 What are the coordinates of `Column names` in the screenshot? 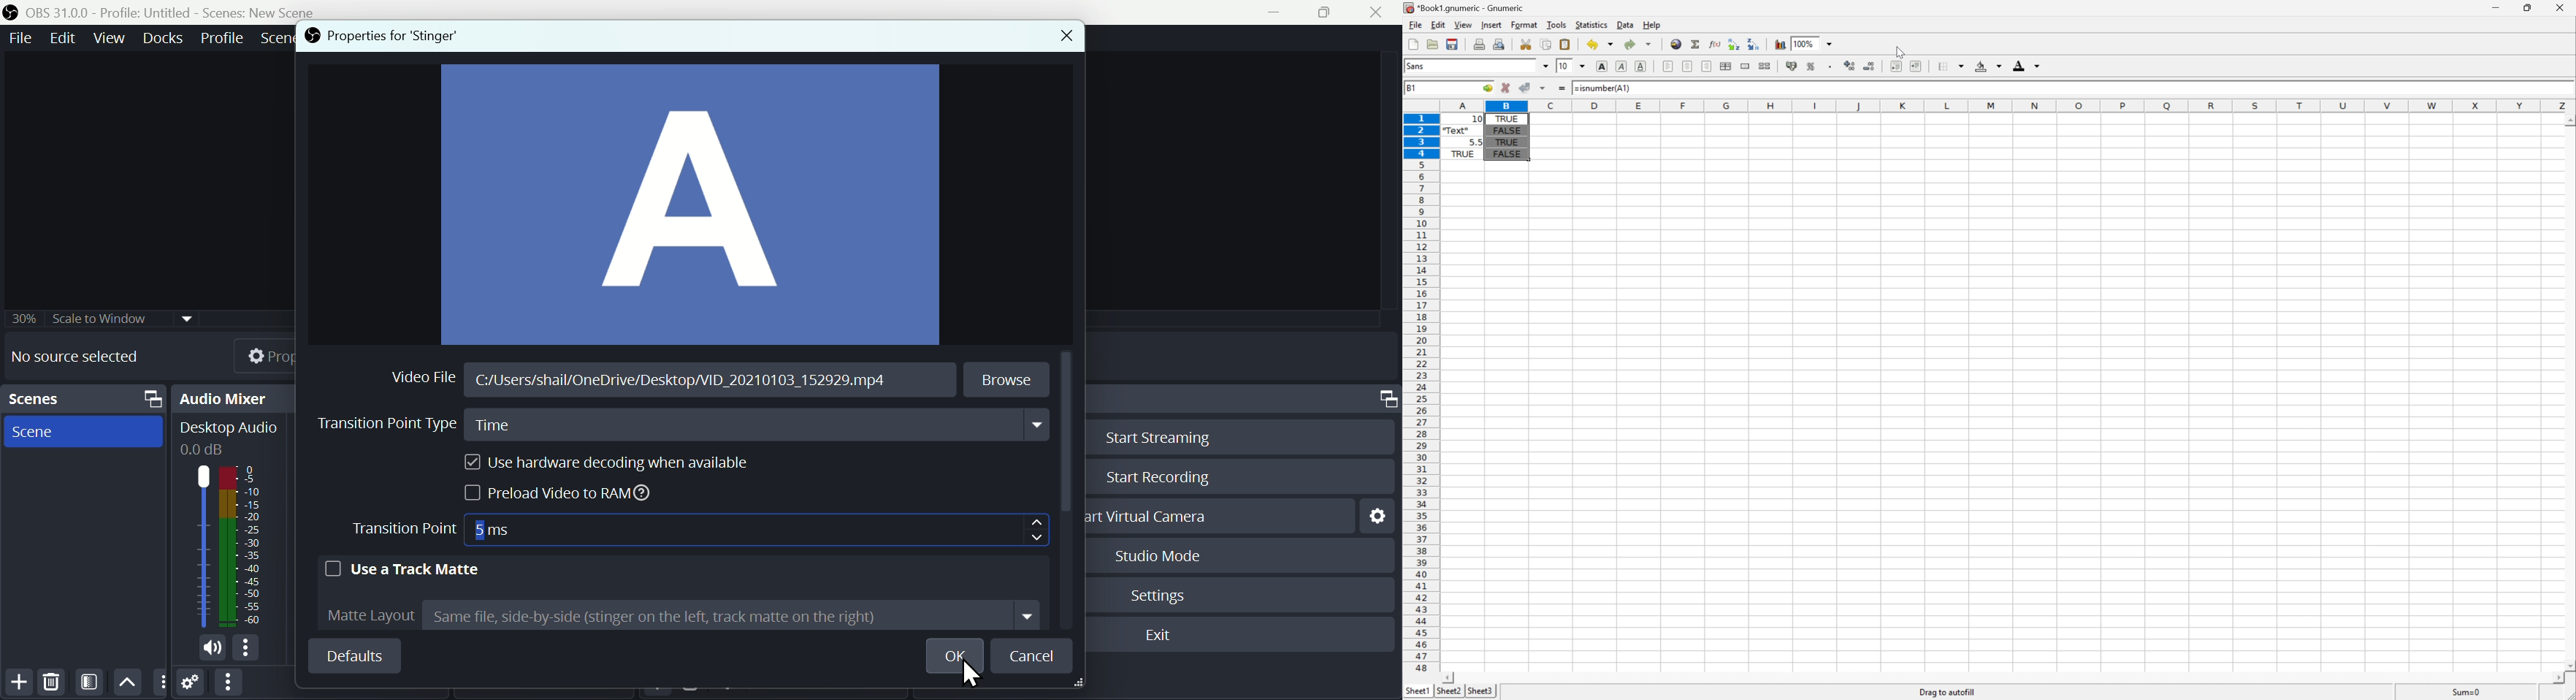 It's located at (2008, 106).